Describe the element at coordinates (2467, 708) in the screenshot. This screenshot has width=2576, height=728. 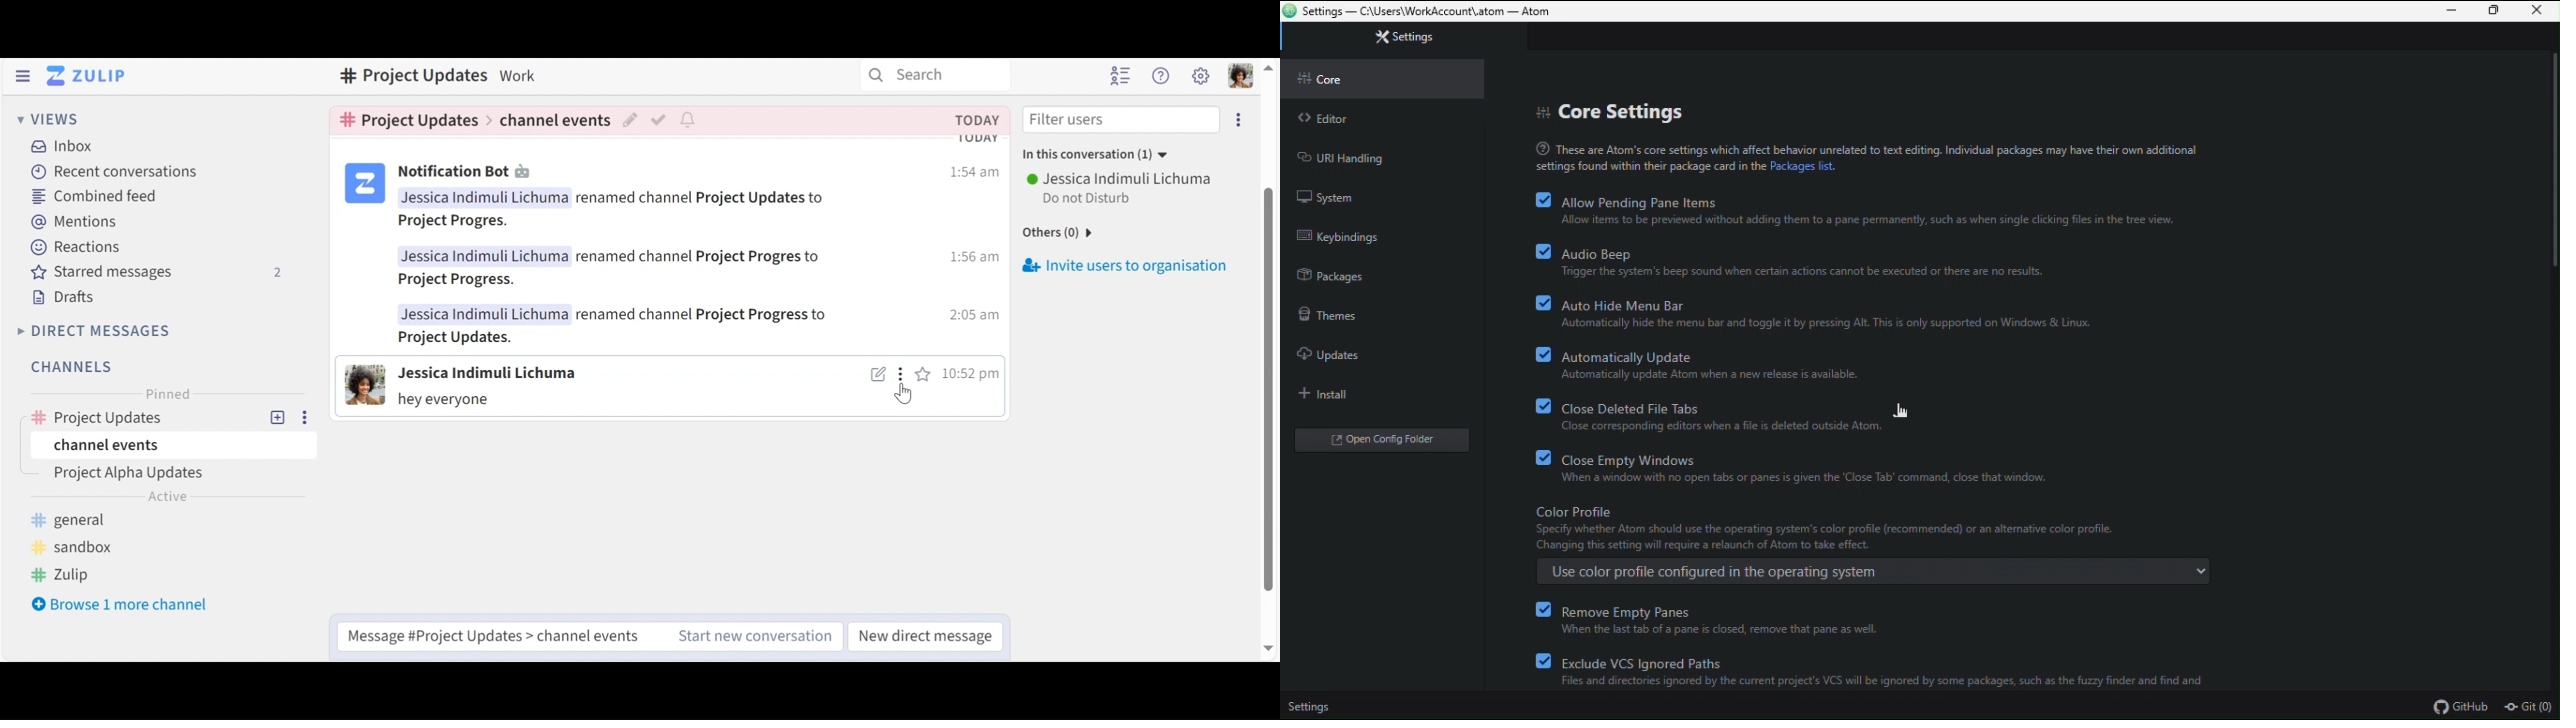
I see `github` at that location.